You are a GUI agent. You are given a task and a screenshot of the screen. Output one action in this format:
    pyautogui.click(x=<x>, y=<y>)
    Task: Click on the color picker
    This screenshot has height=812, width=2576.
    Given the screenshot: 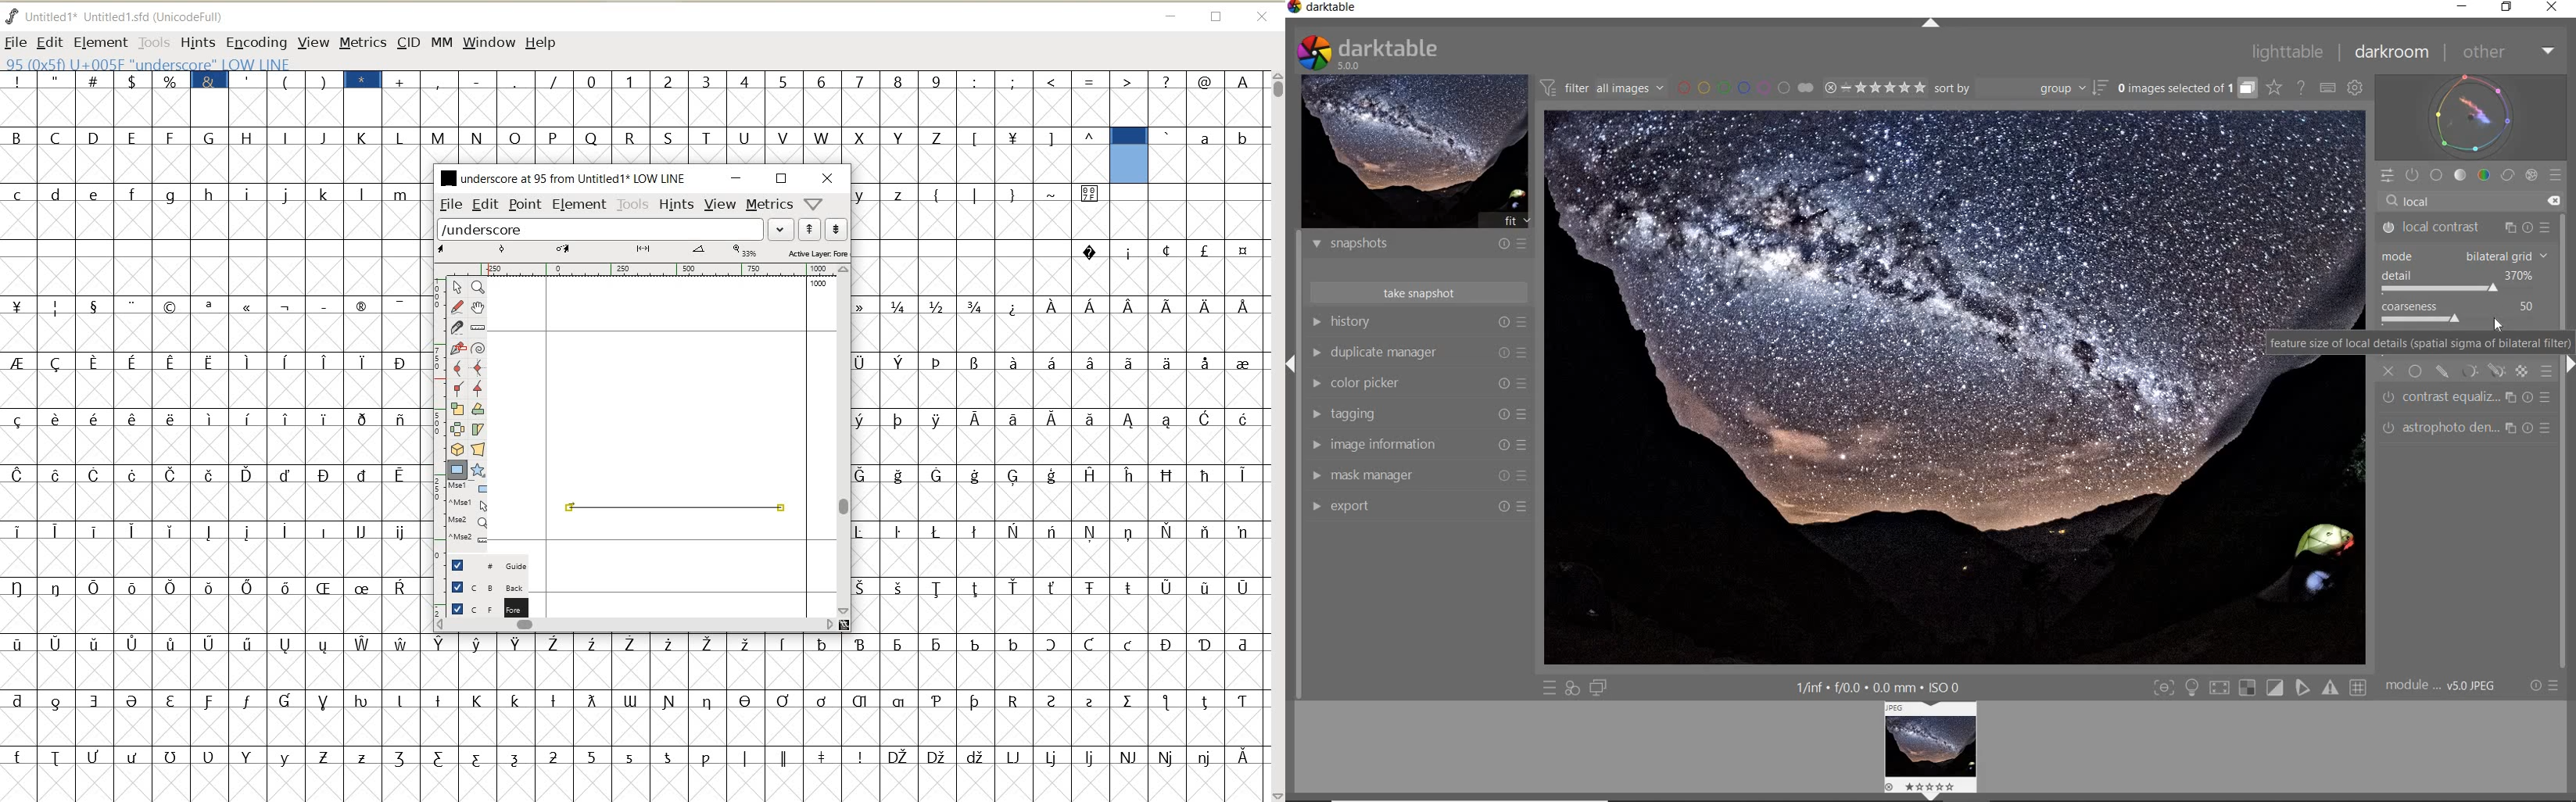 What is the action you would take?
    pyautogui.click(x=1374, y=383)
    